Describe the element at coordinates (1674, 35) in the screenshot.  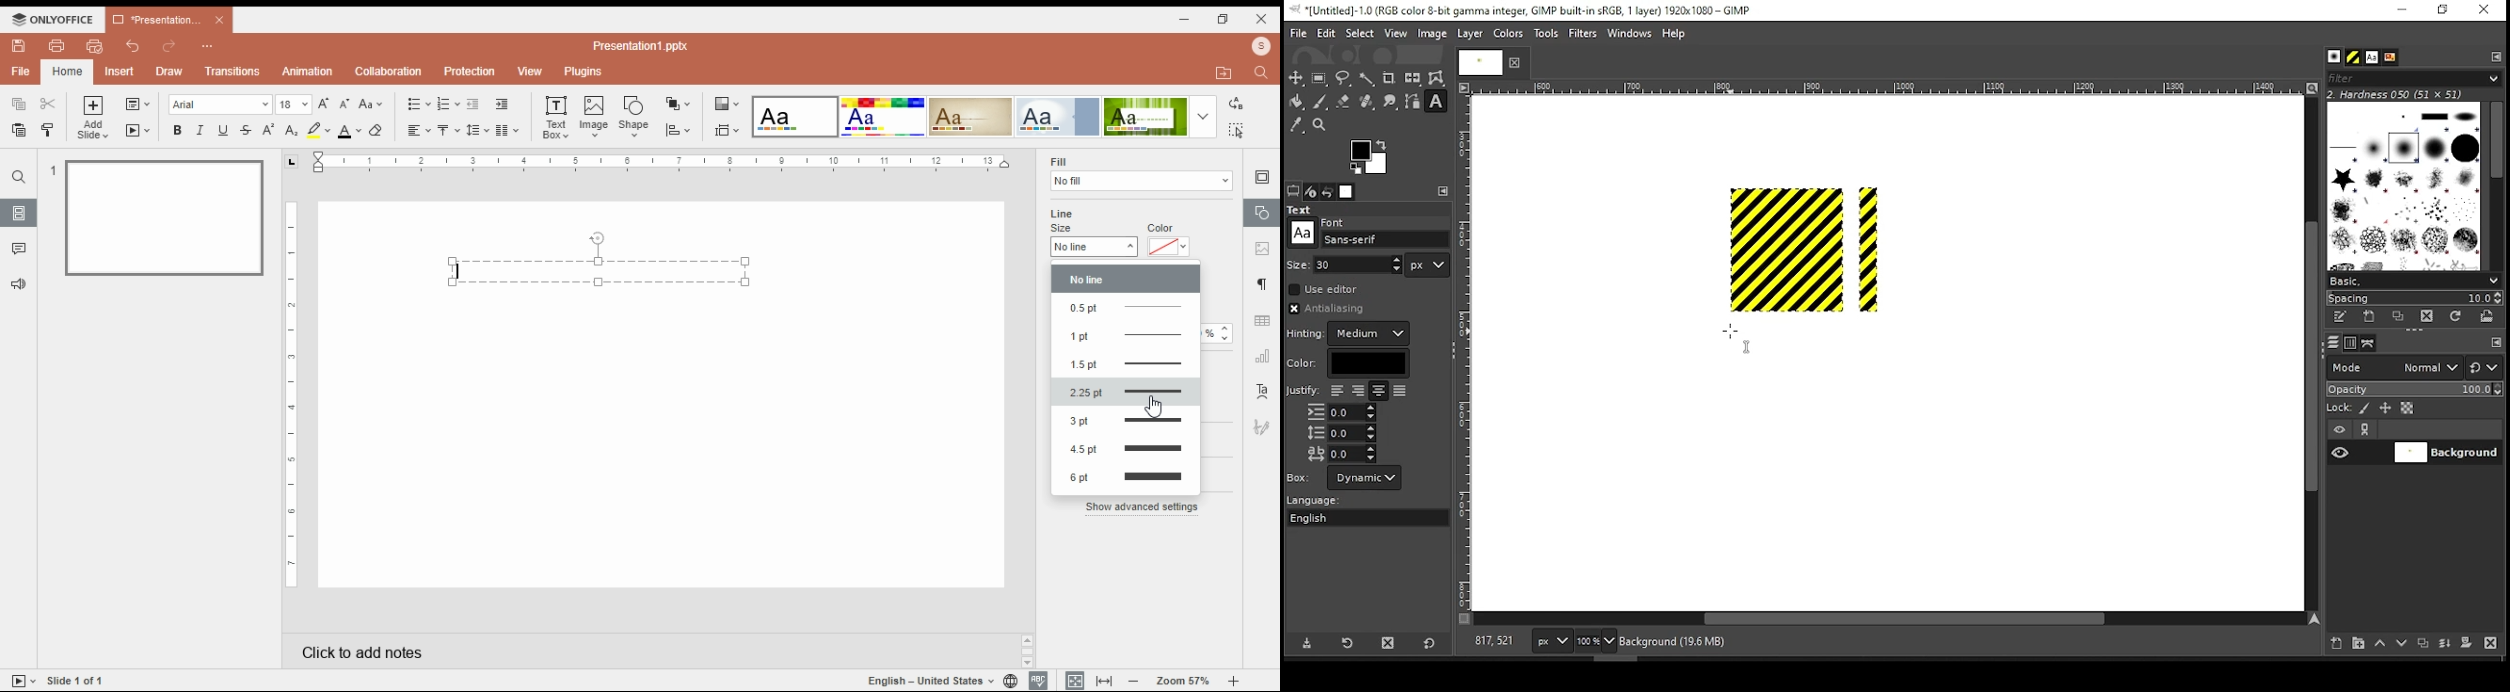
I see `help` at that location.